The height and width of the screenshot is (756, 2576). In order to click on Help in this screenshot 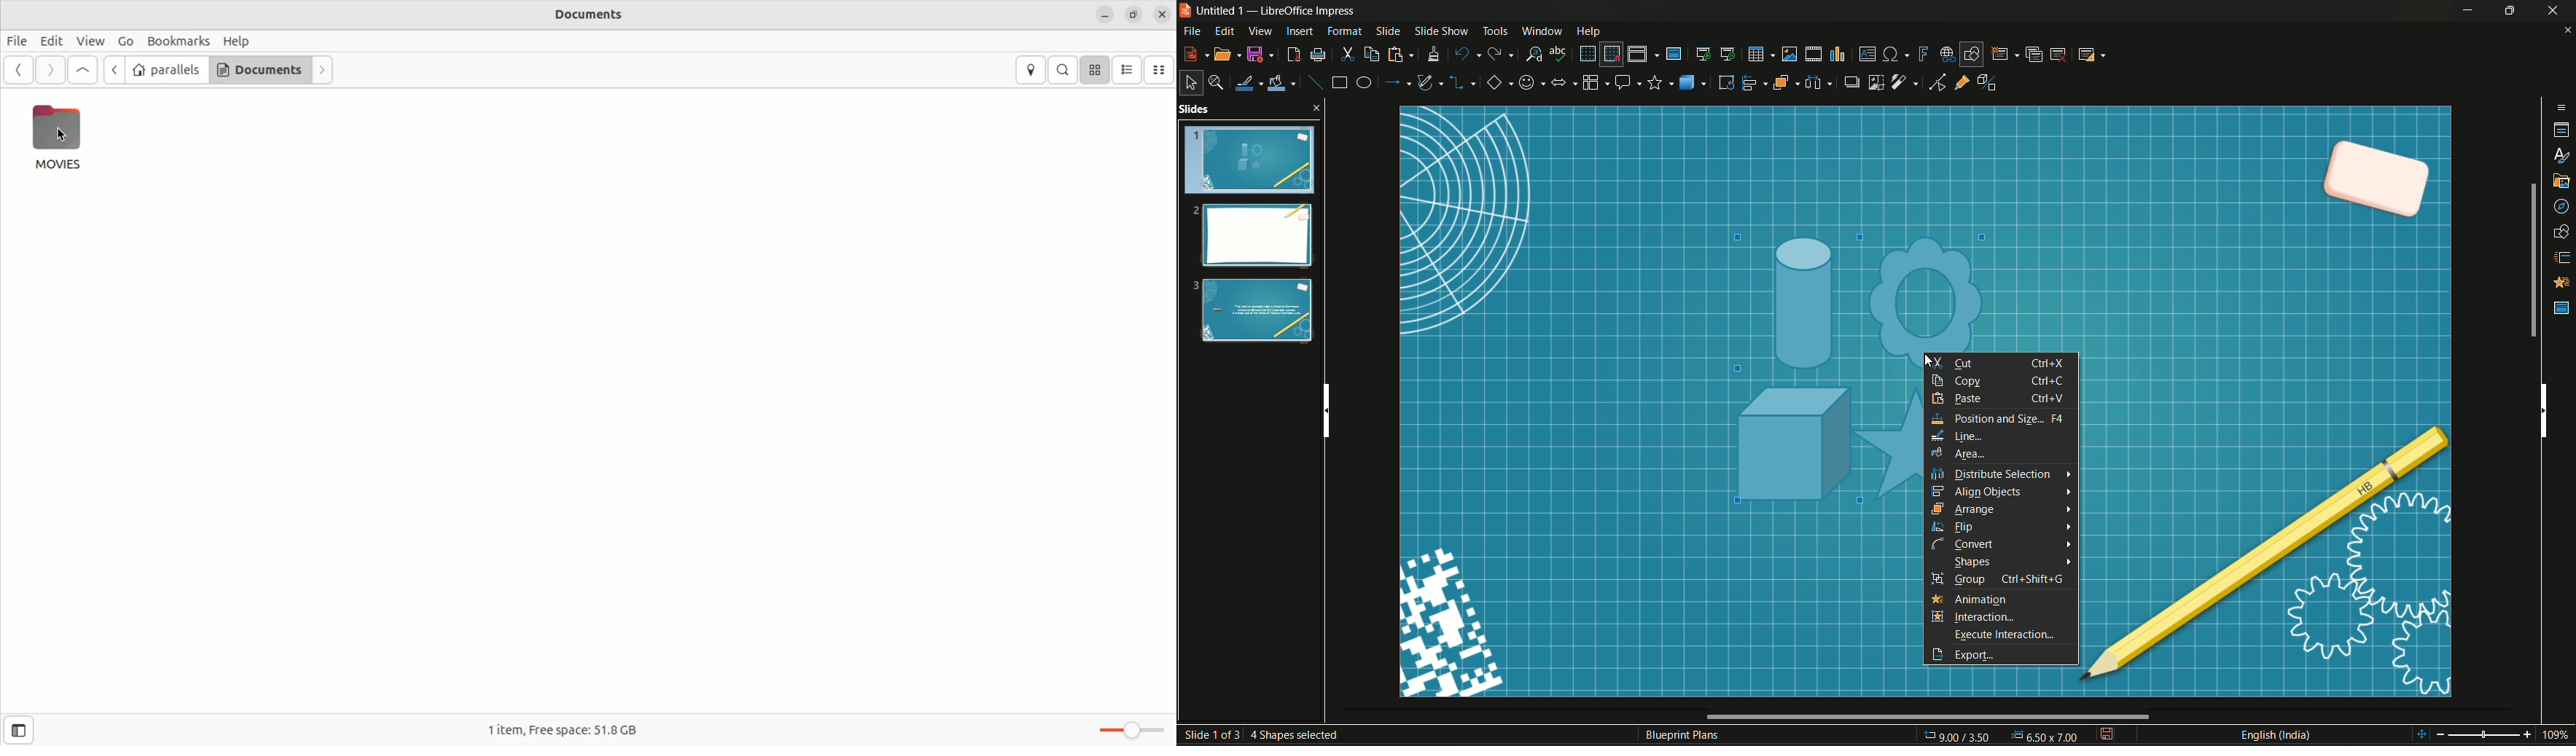, I will do `click(1589, 31)`.